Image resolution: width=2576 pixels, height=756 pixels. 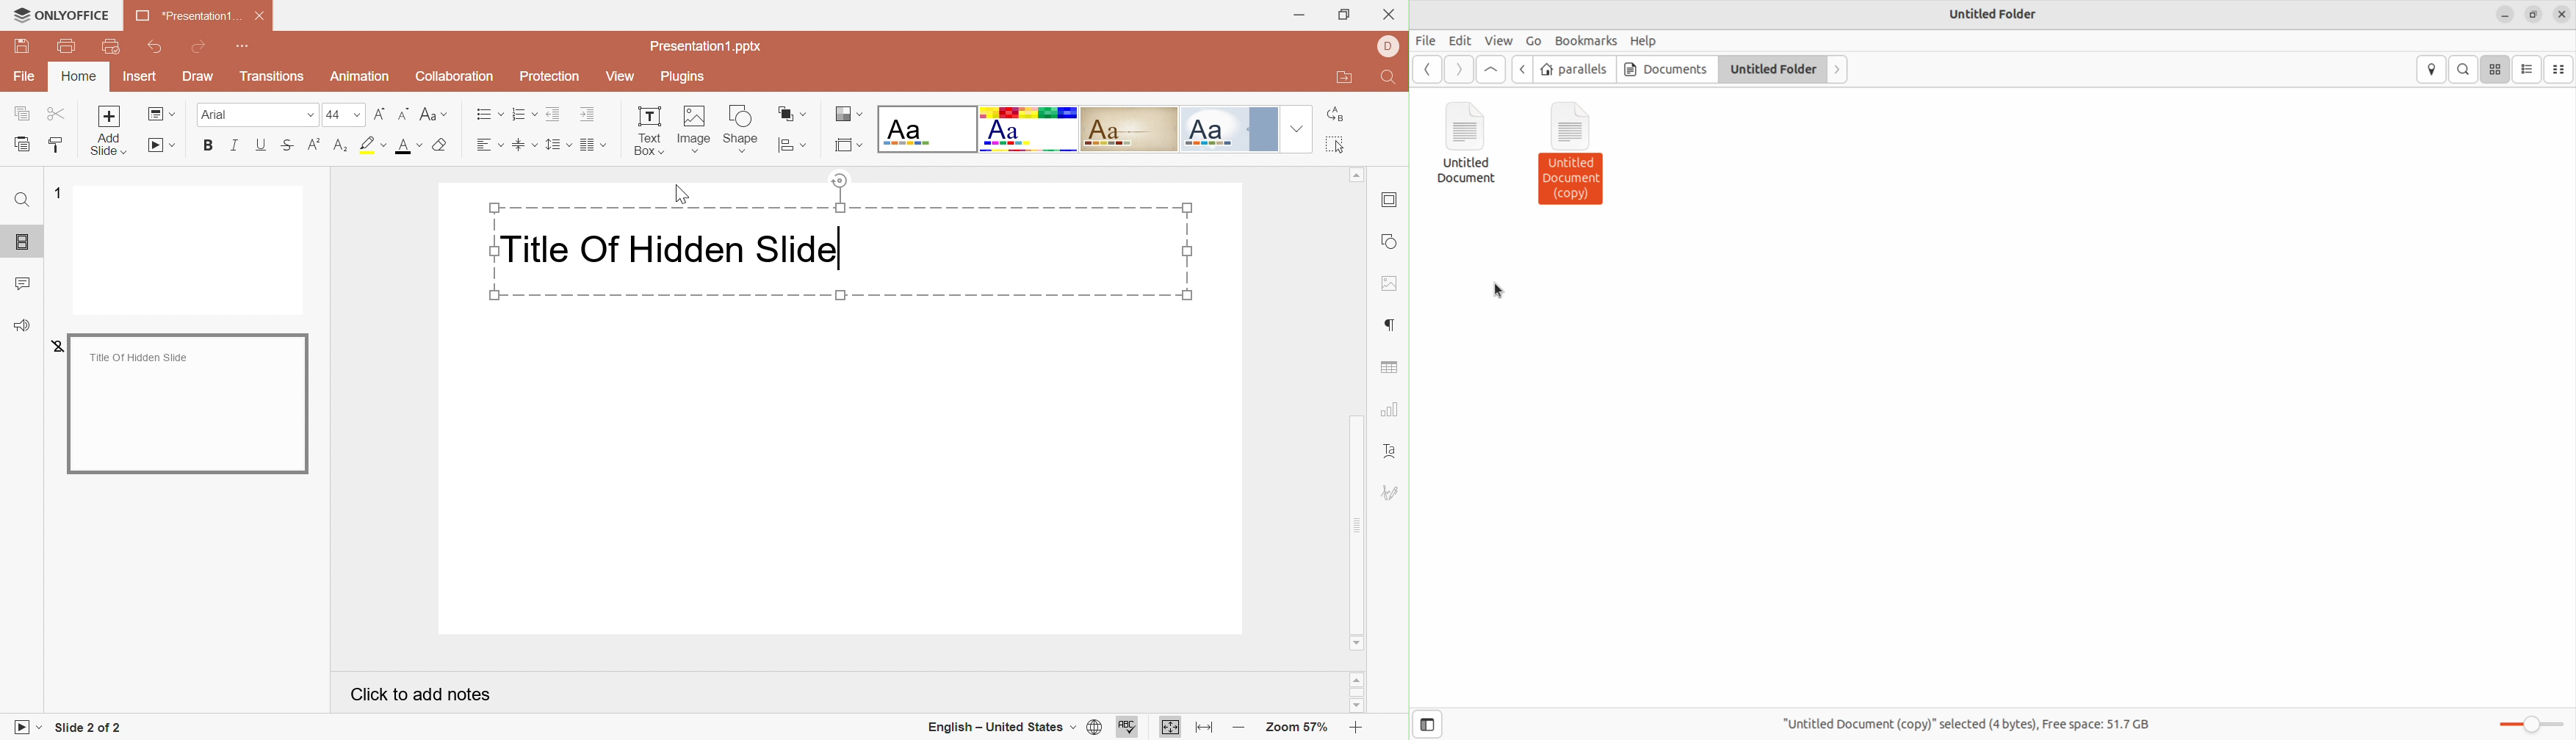 I want to click on Undo, so click(x=154, y=49).